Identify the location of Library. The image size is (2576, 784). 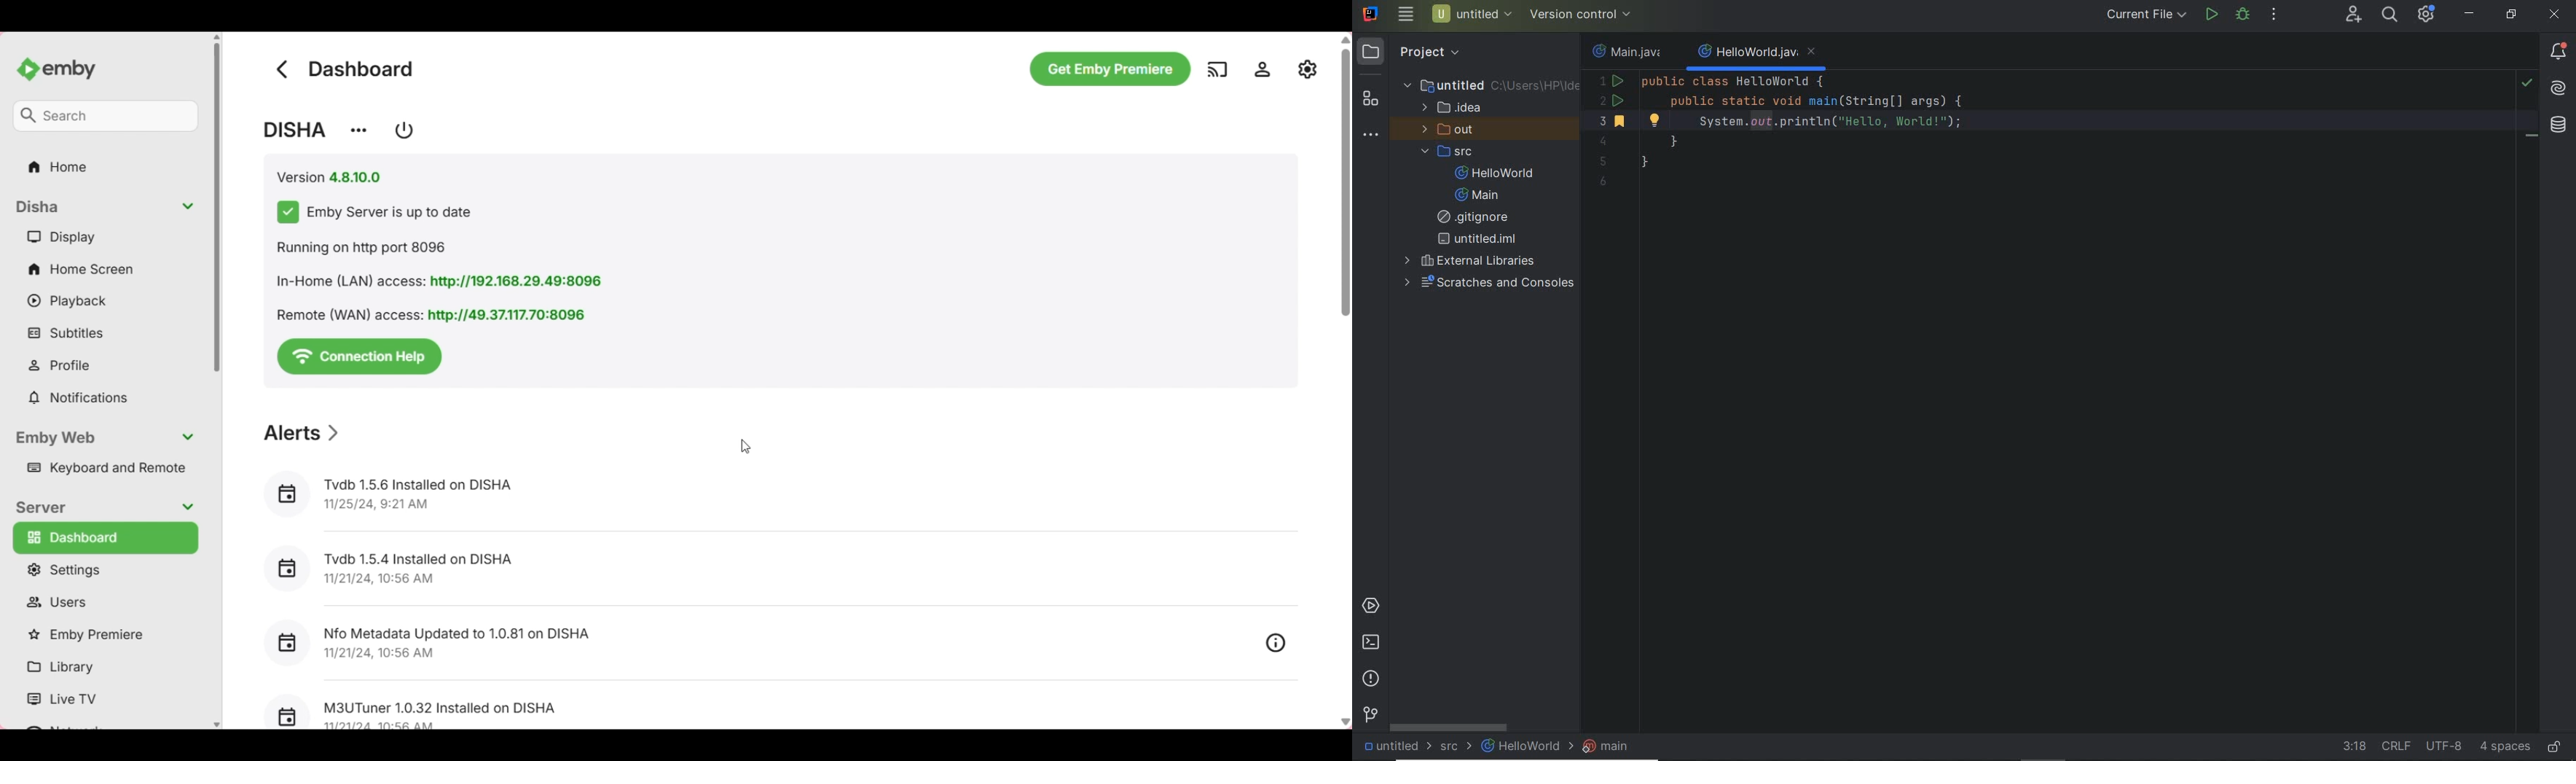
(102, 667).